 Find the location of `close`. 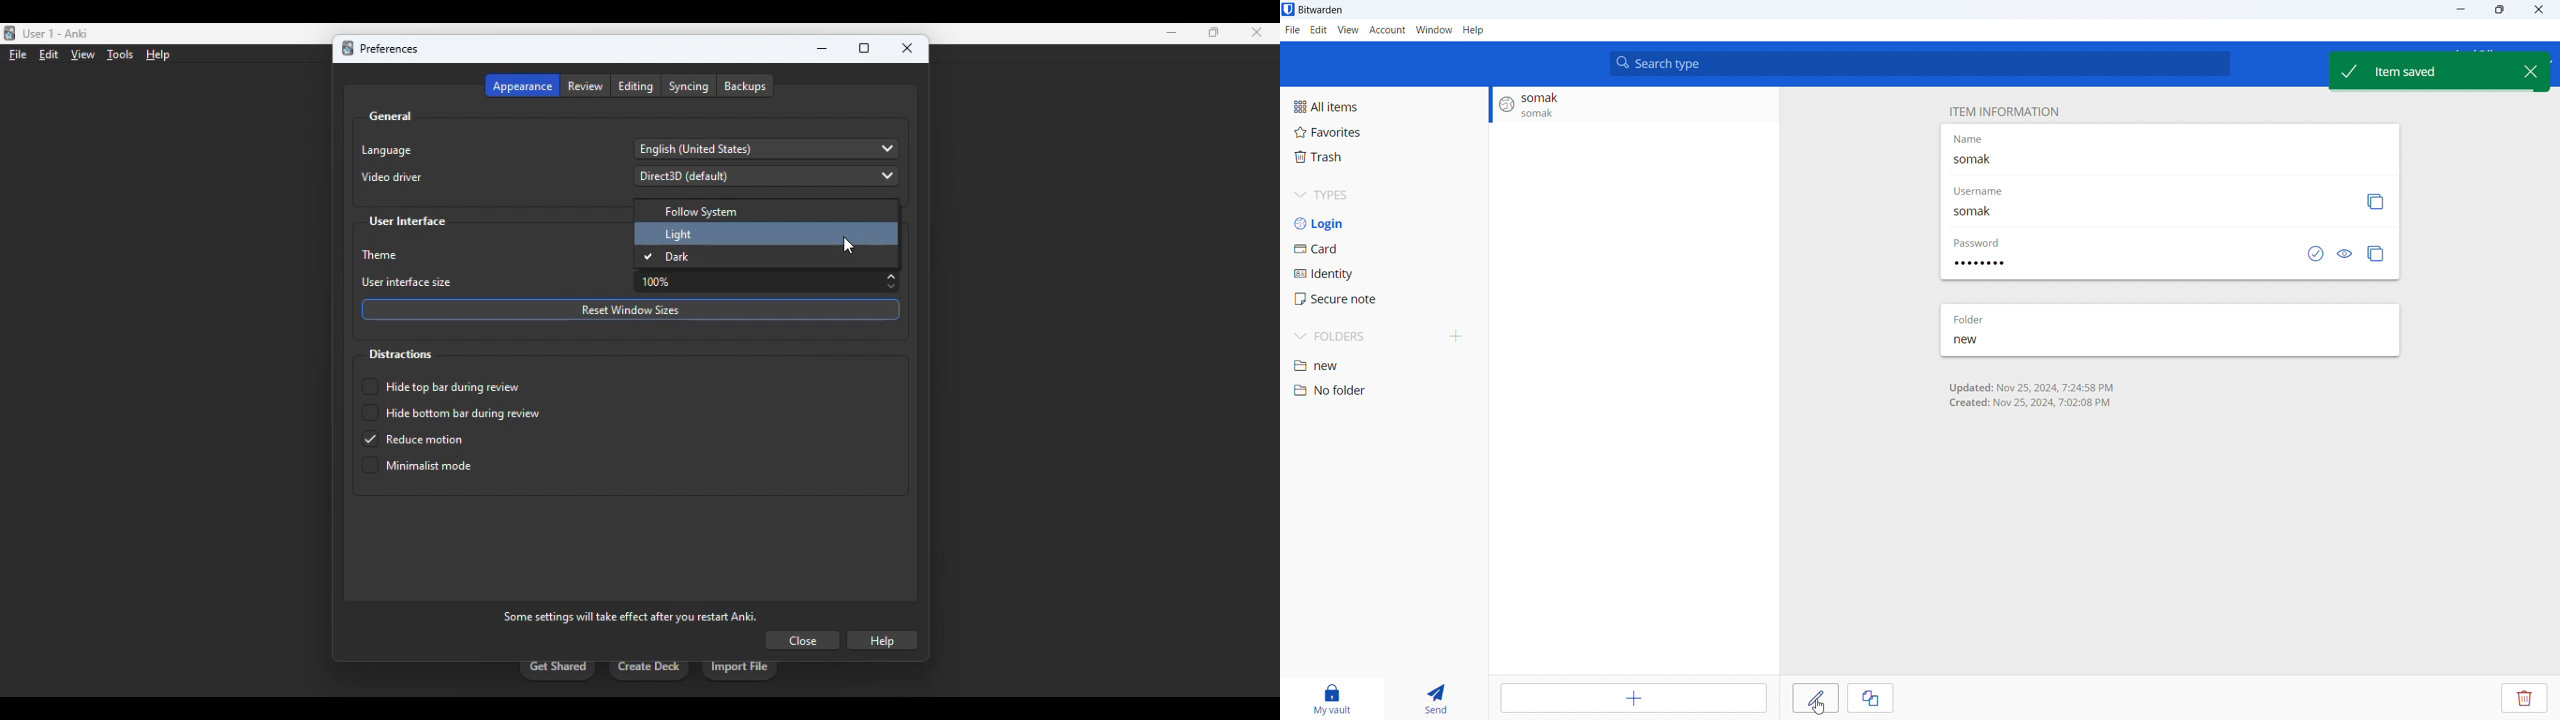

close is located at coordinates (802, 640).